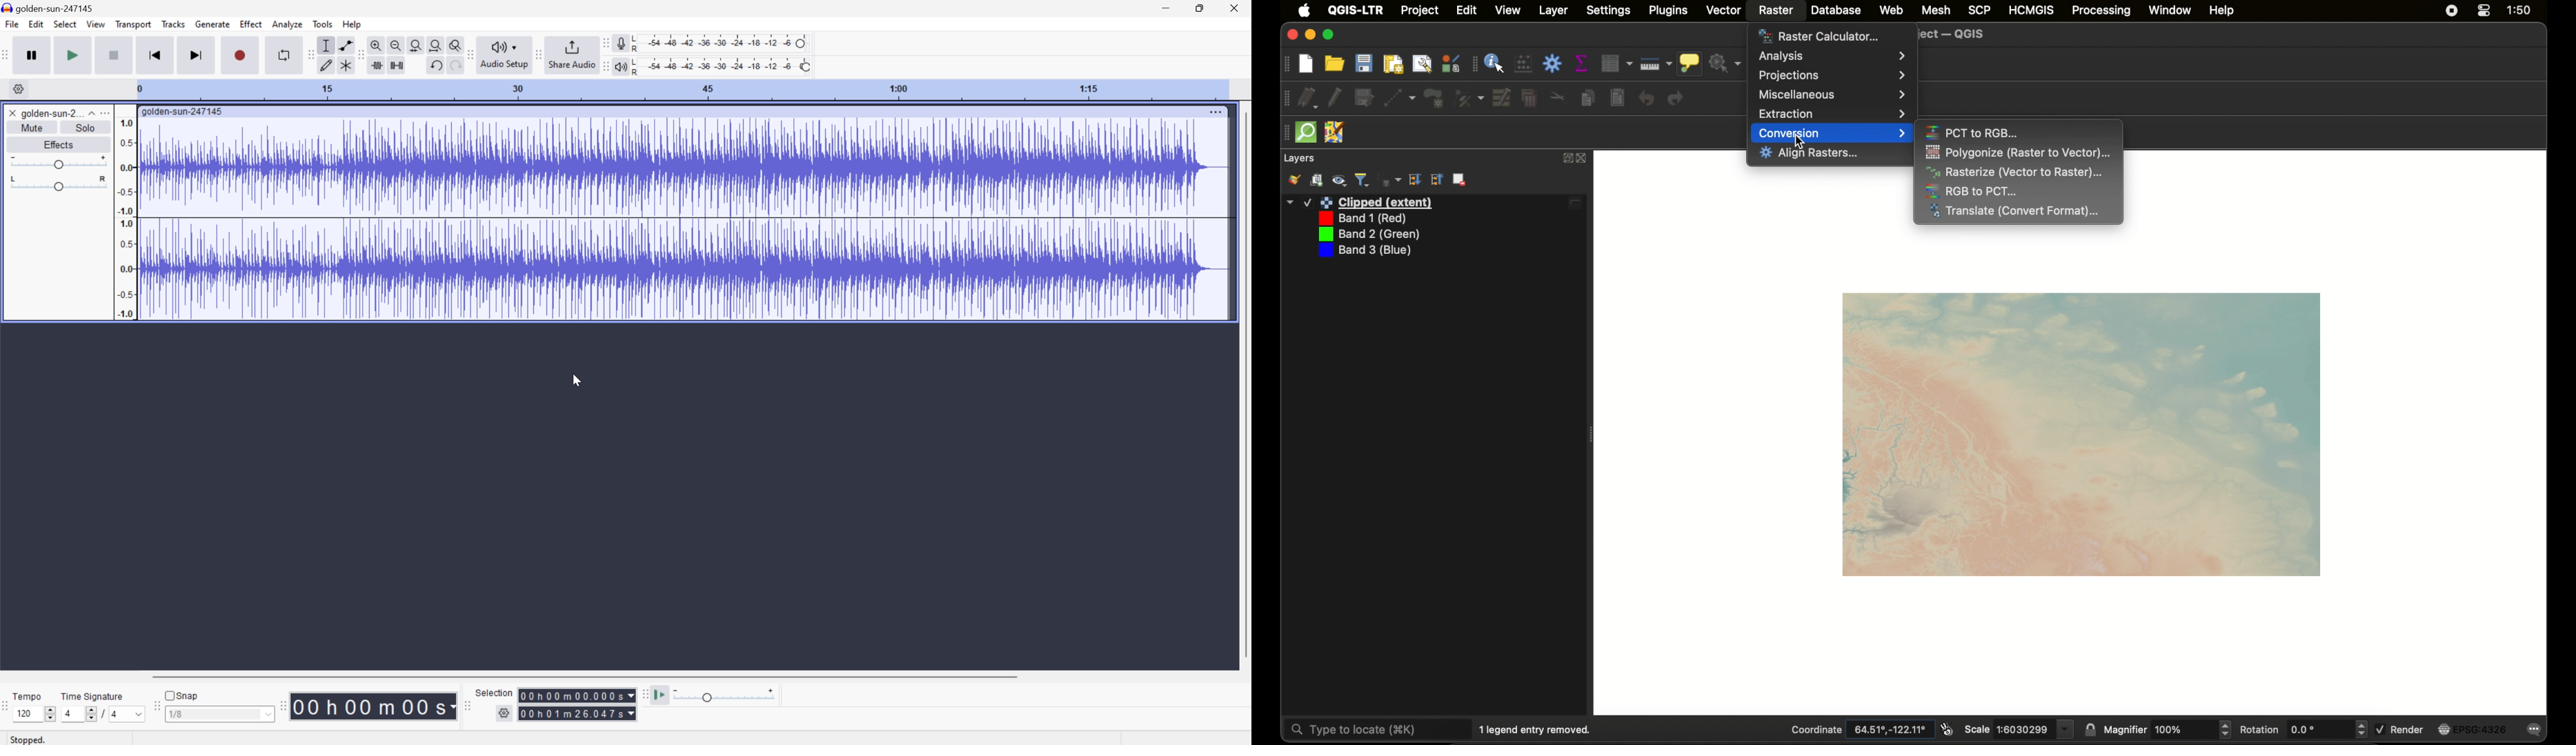  Describe the element at coordinates (154, 707) in the screenshot. I see `Audacity Snapping toobar` at that location.